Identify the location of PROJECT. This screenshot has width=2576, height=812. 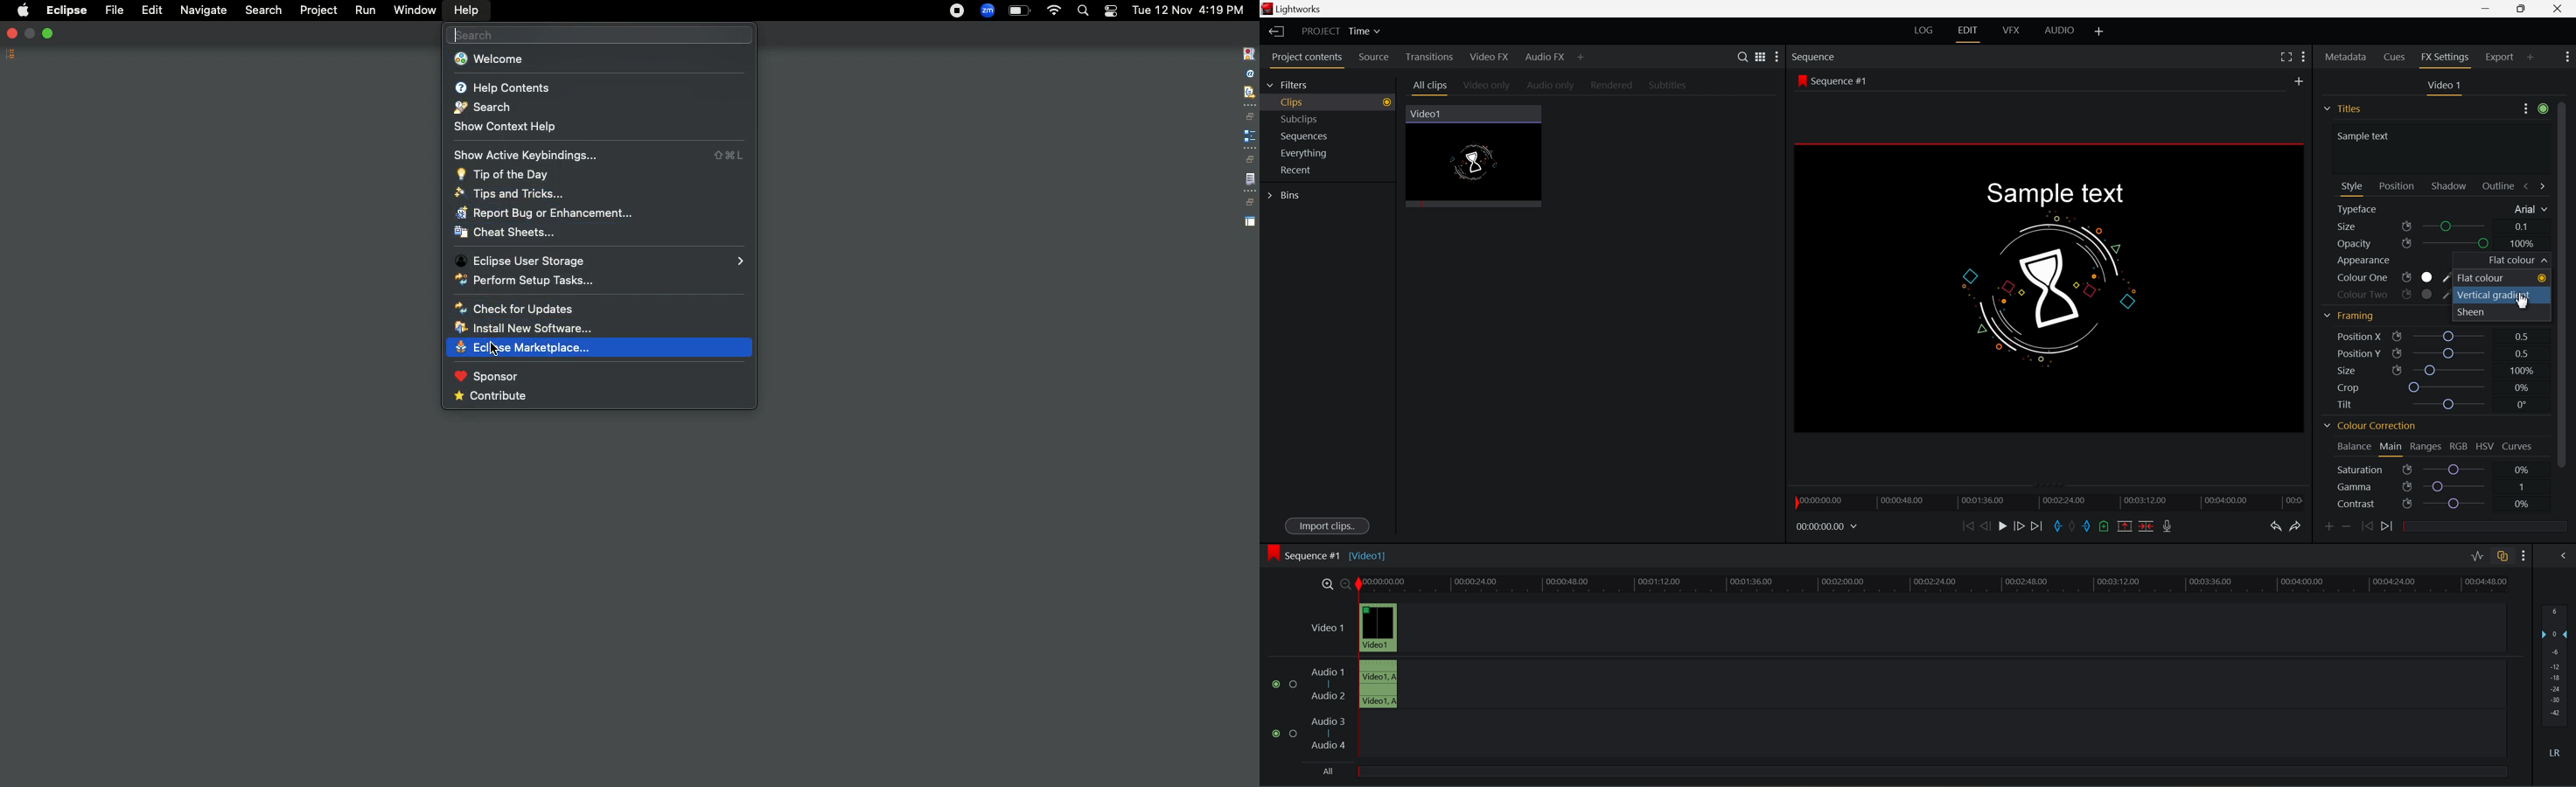
(1322, 31).